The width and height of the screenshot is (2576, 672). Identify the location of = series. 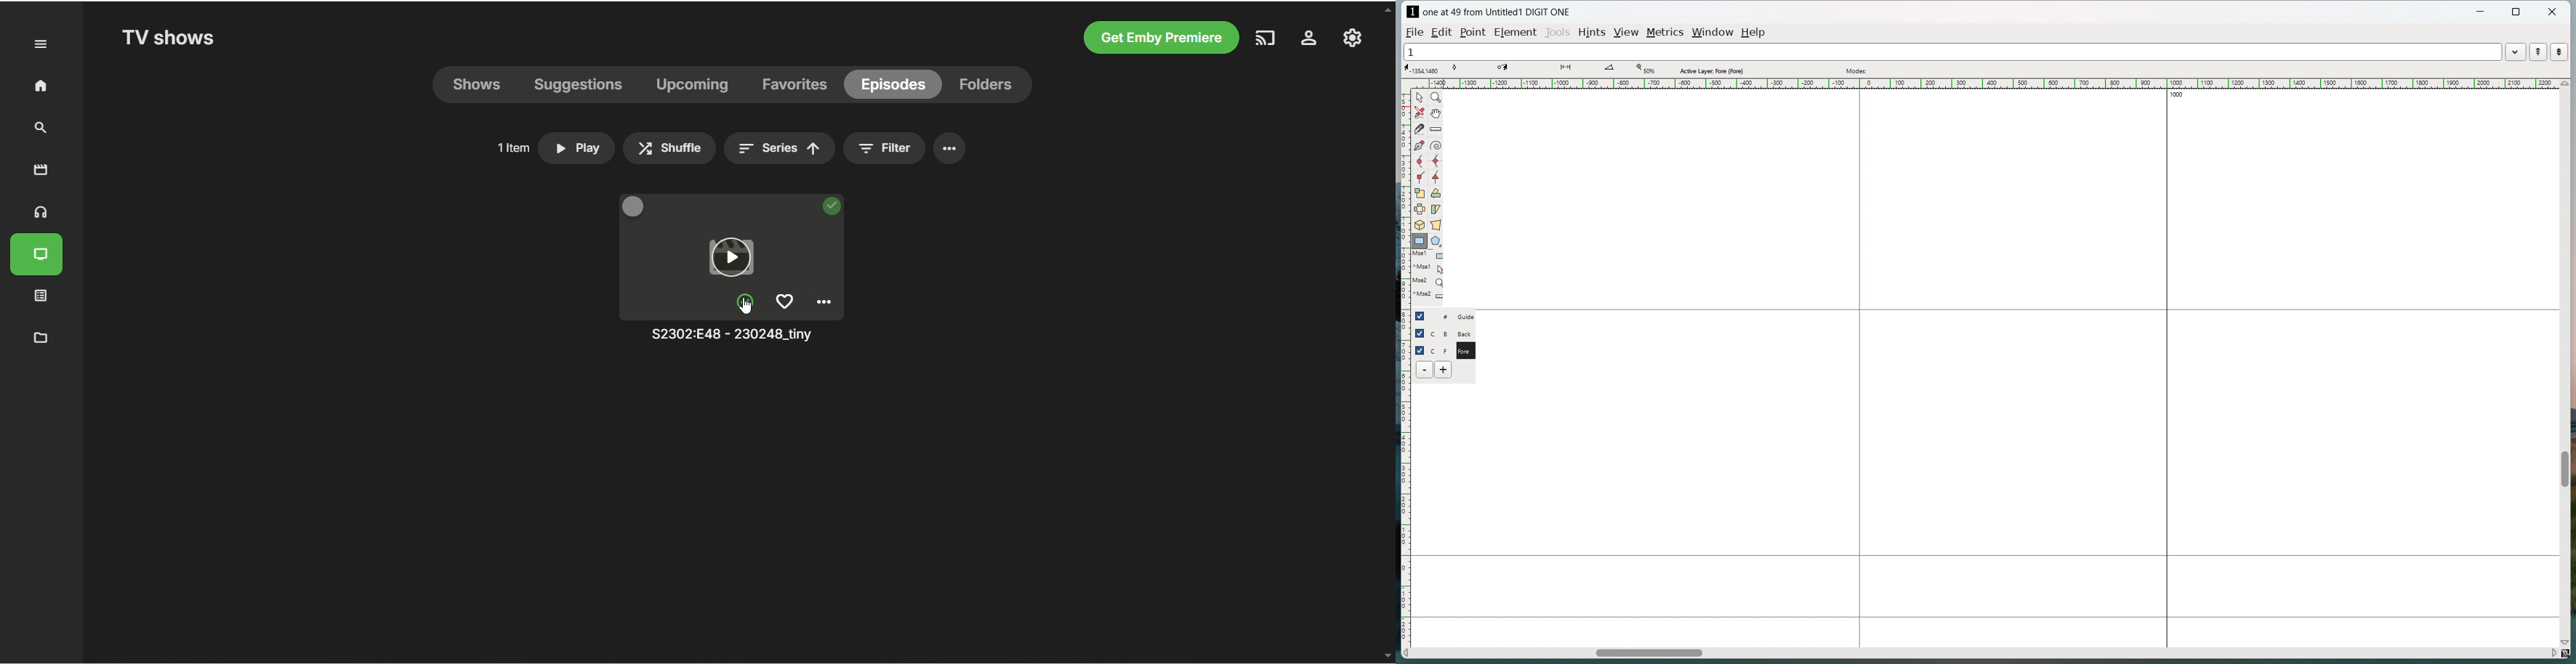
(779, 148).